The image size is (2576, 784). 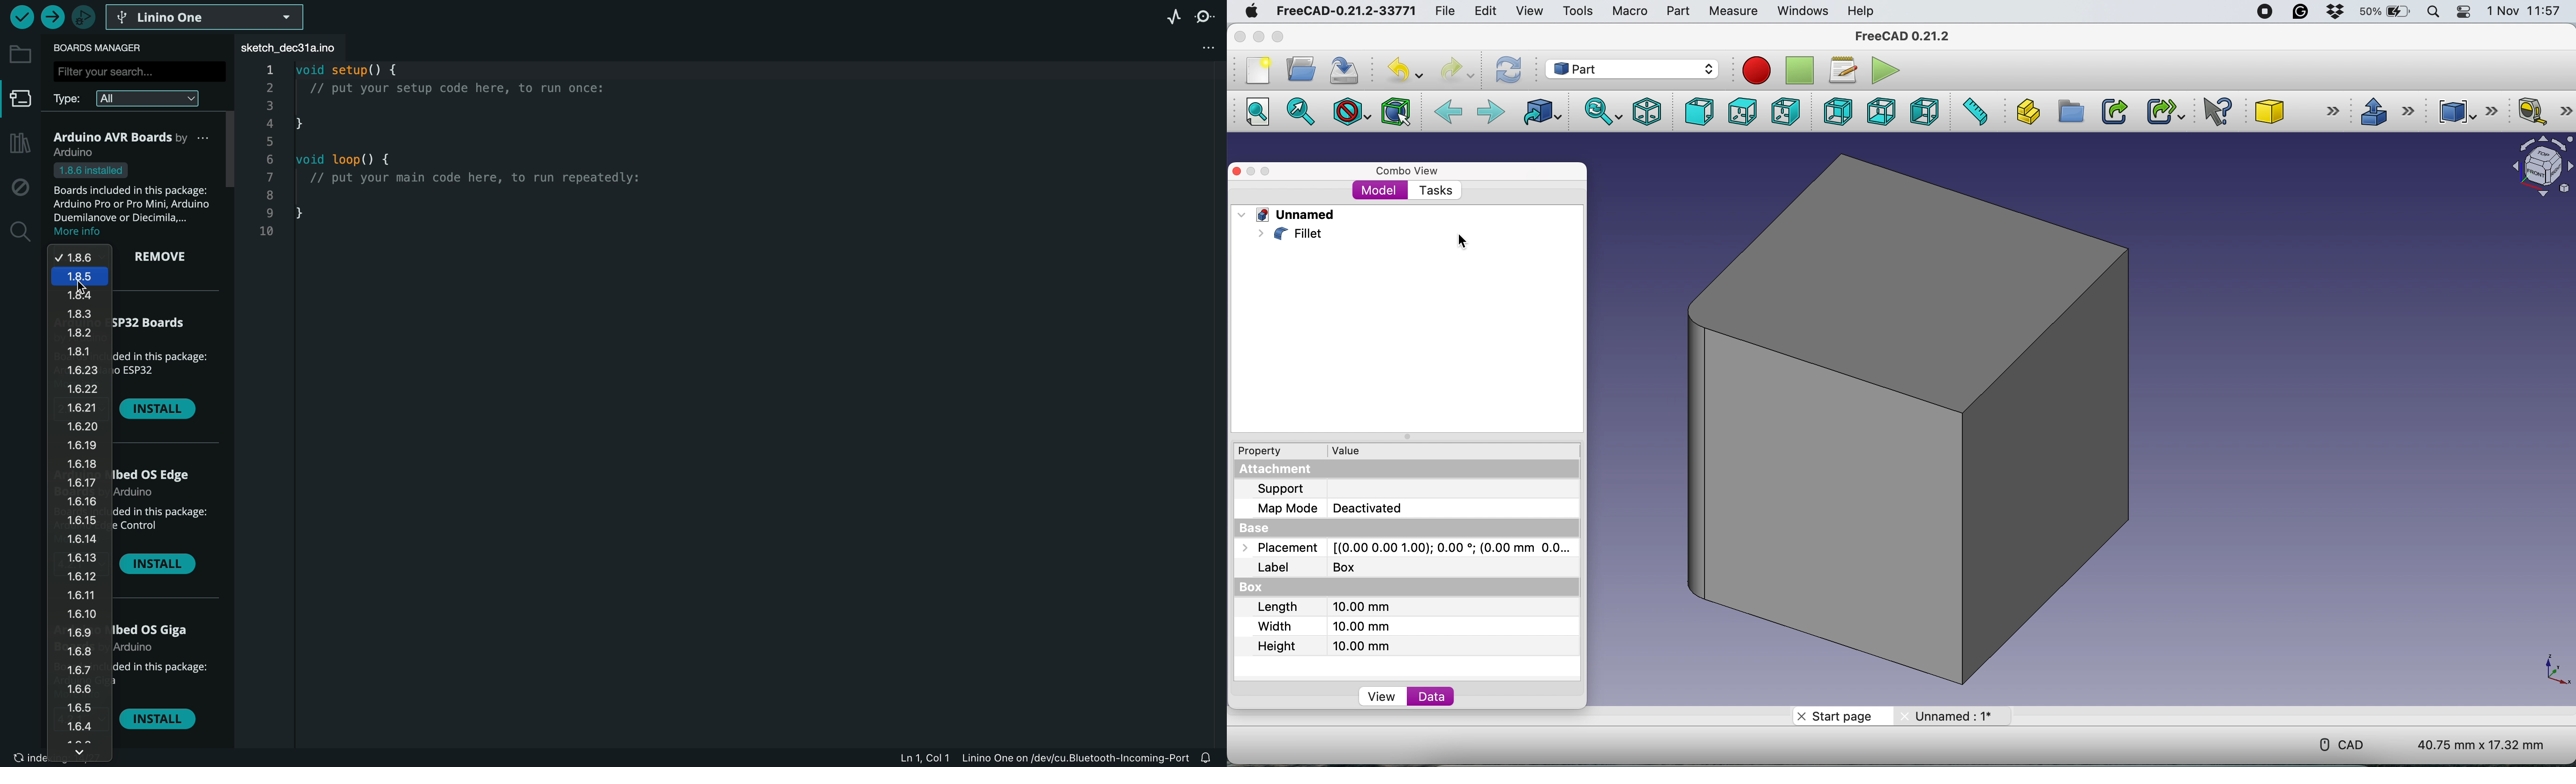 What do you see at coordinates (1842, 715) in the screenshot?
I see `start page` at bounding box center [1842, 715].